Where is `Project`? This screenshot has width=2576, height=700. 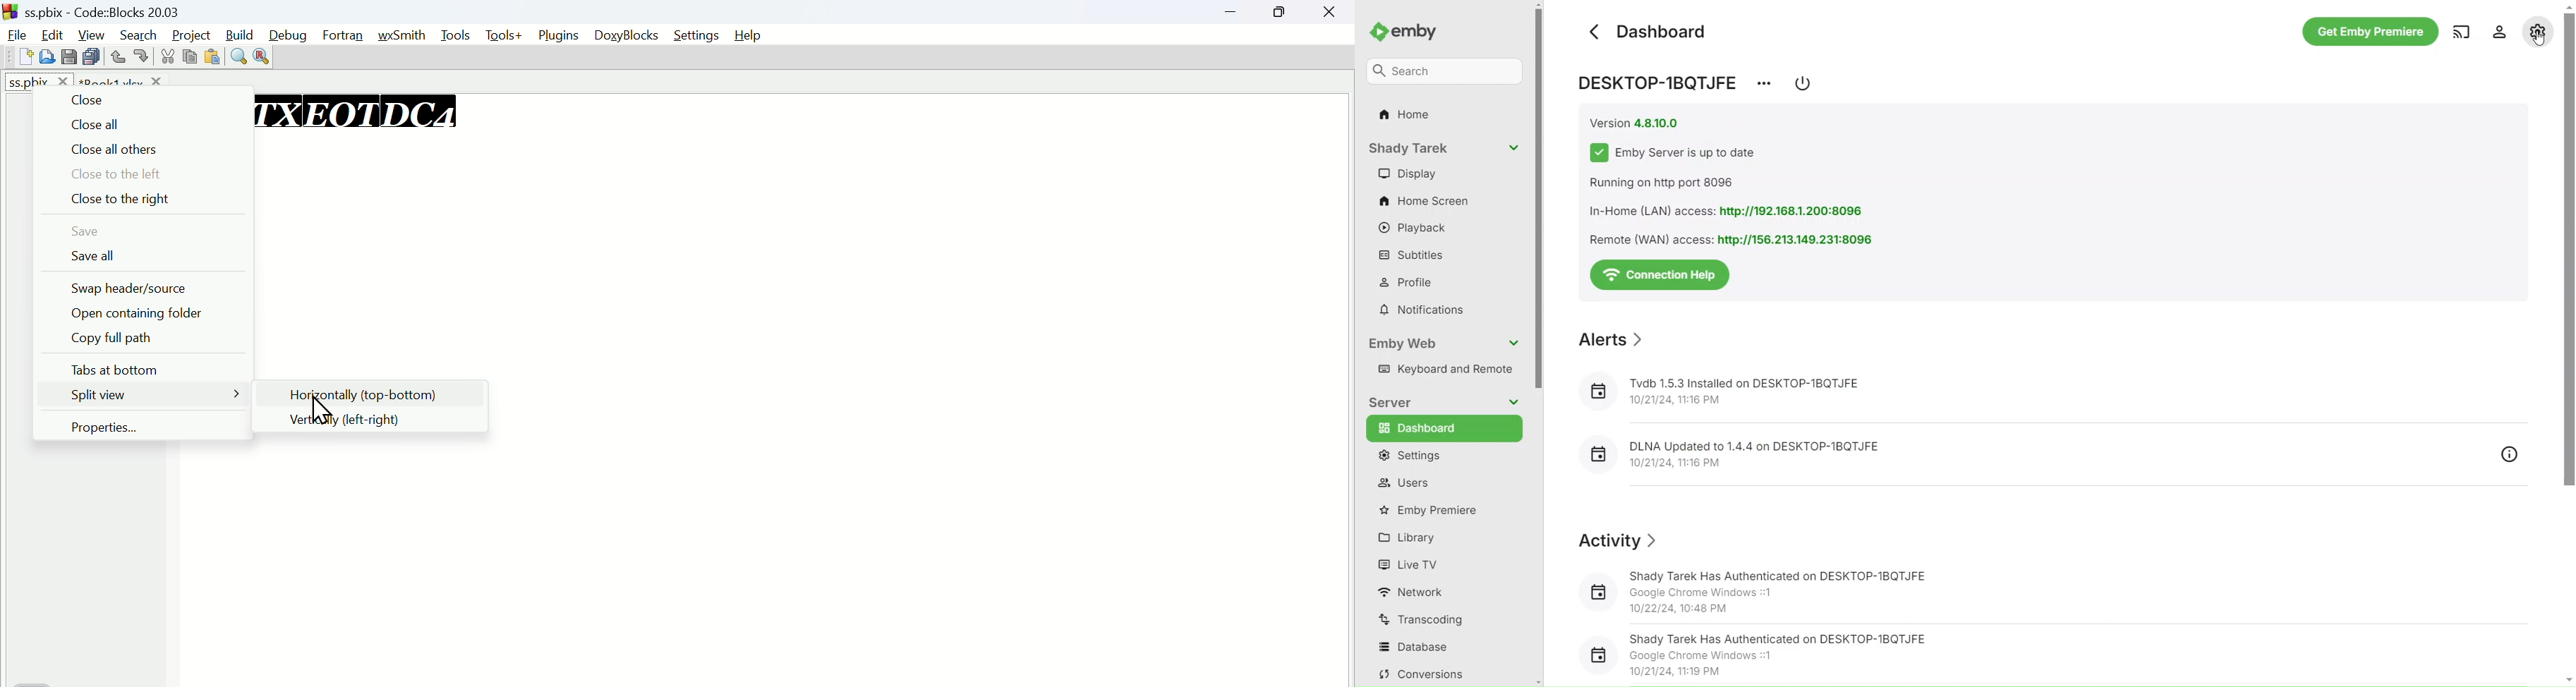
Project is located at coordinates (189, 33).